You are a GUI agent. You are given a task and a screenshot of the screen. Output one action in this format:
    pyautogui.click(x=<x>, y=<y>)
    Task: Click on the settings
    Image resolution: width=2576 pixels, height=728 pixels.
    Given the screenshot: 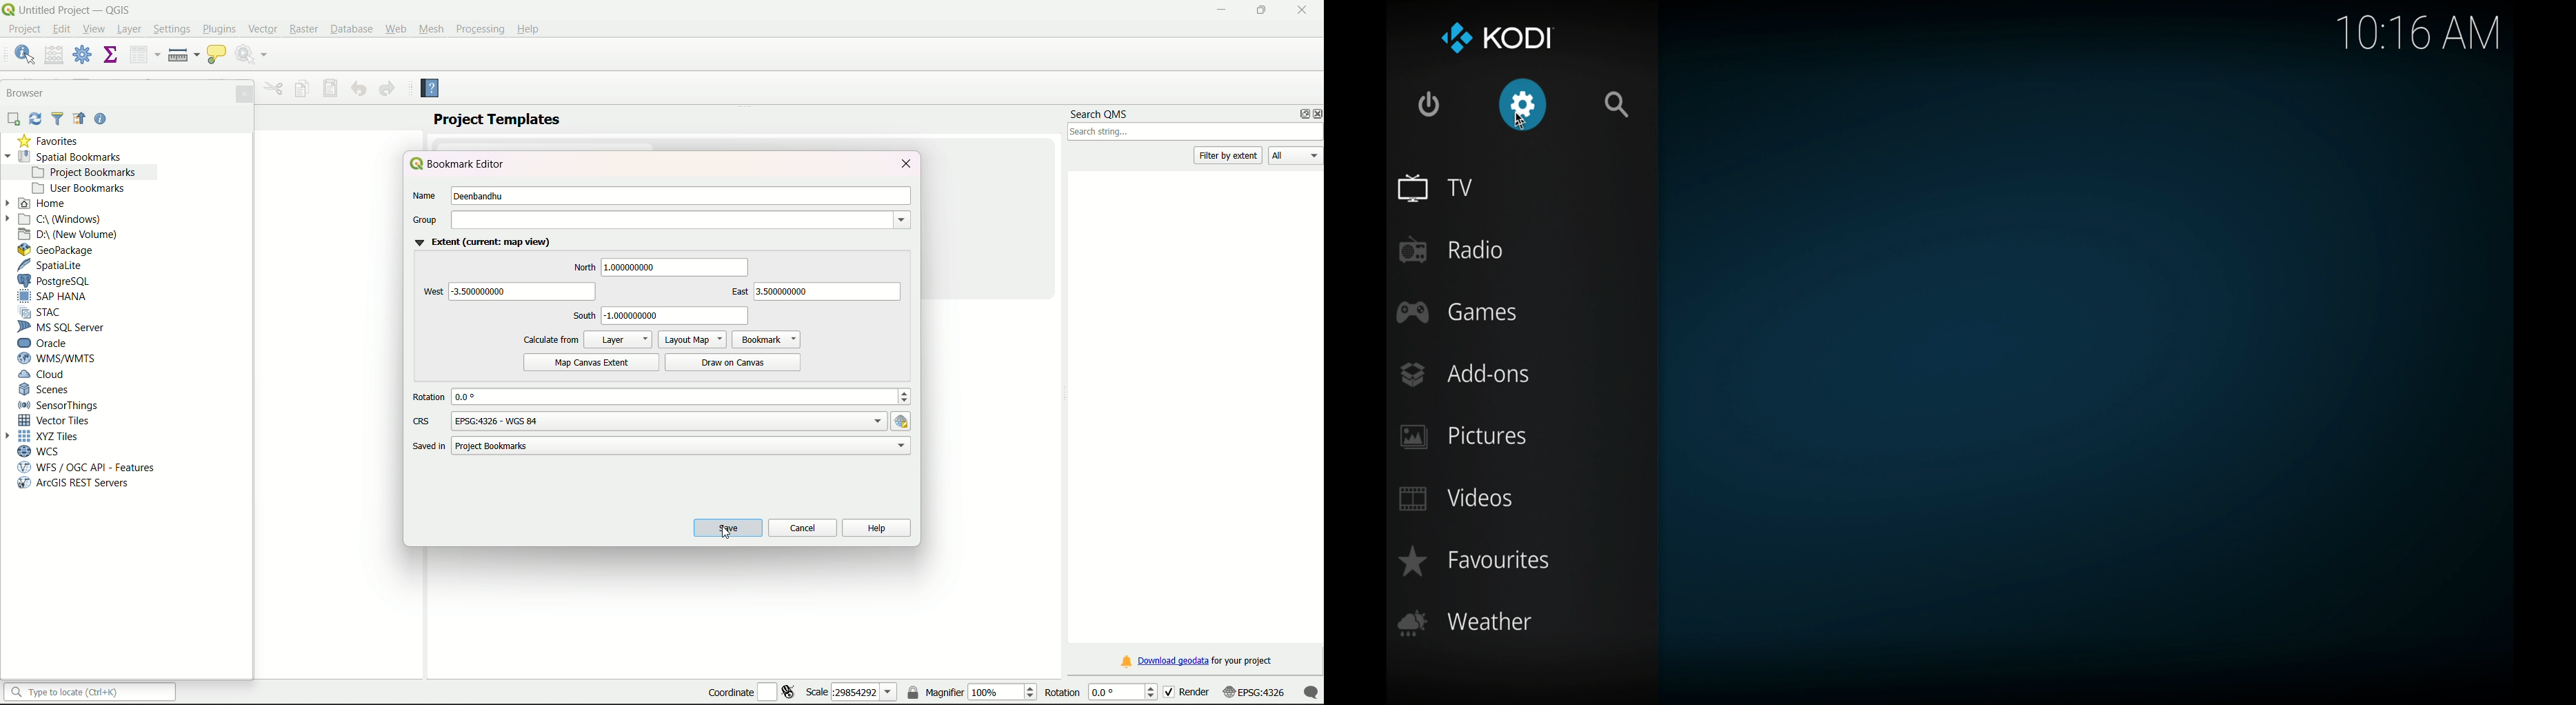 What is the action you would take?
    pyautogui.click(x=1523, y=105)
    